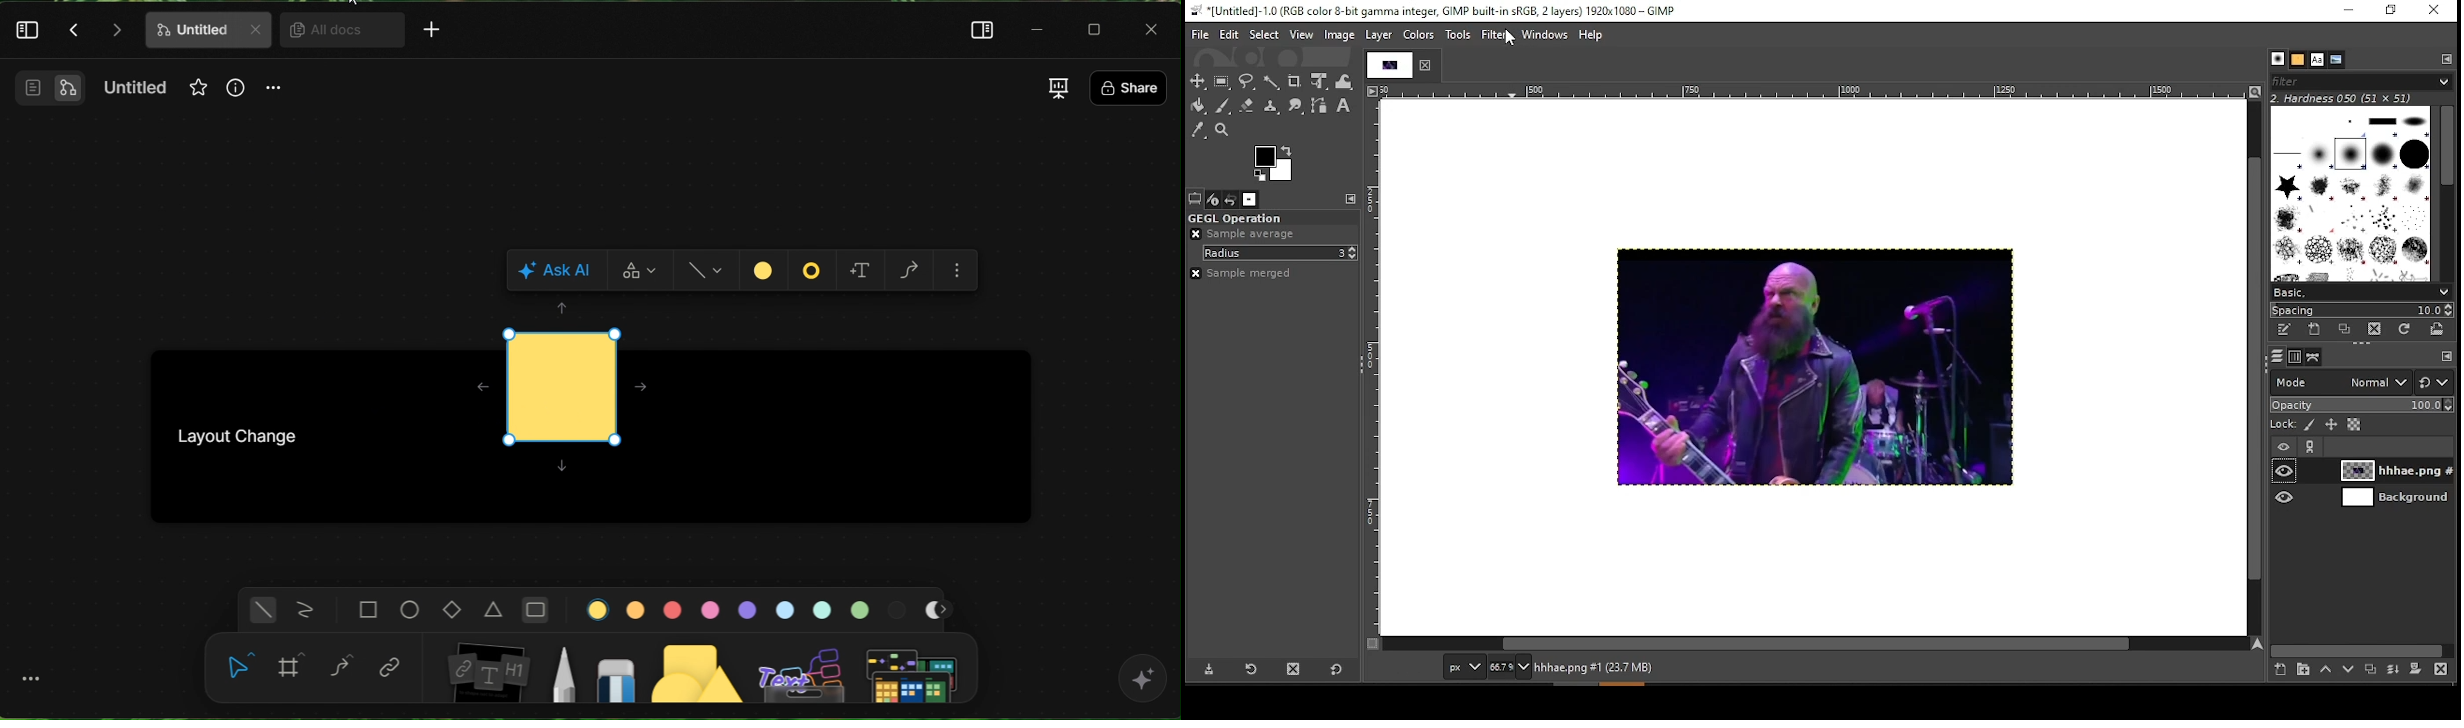  I want to click on color, so click(1272, 163).